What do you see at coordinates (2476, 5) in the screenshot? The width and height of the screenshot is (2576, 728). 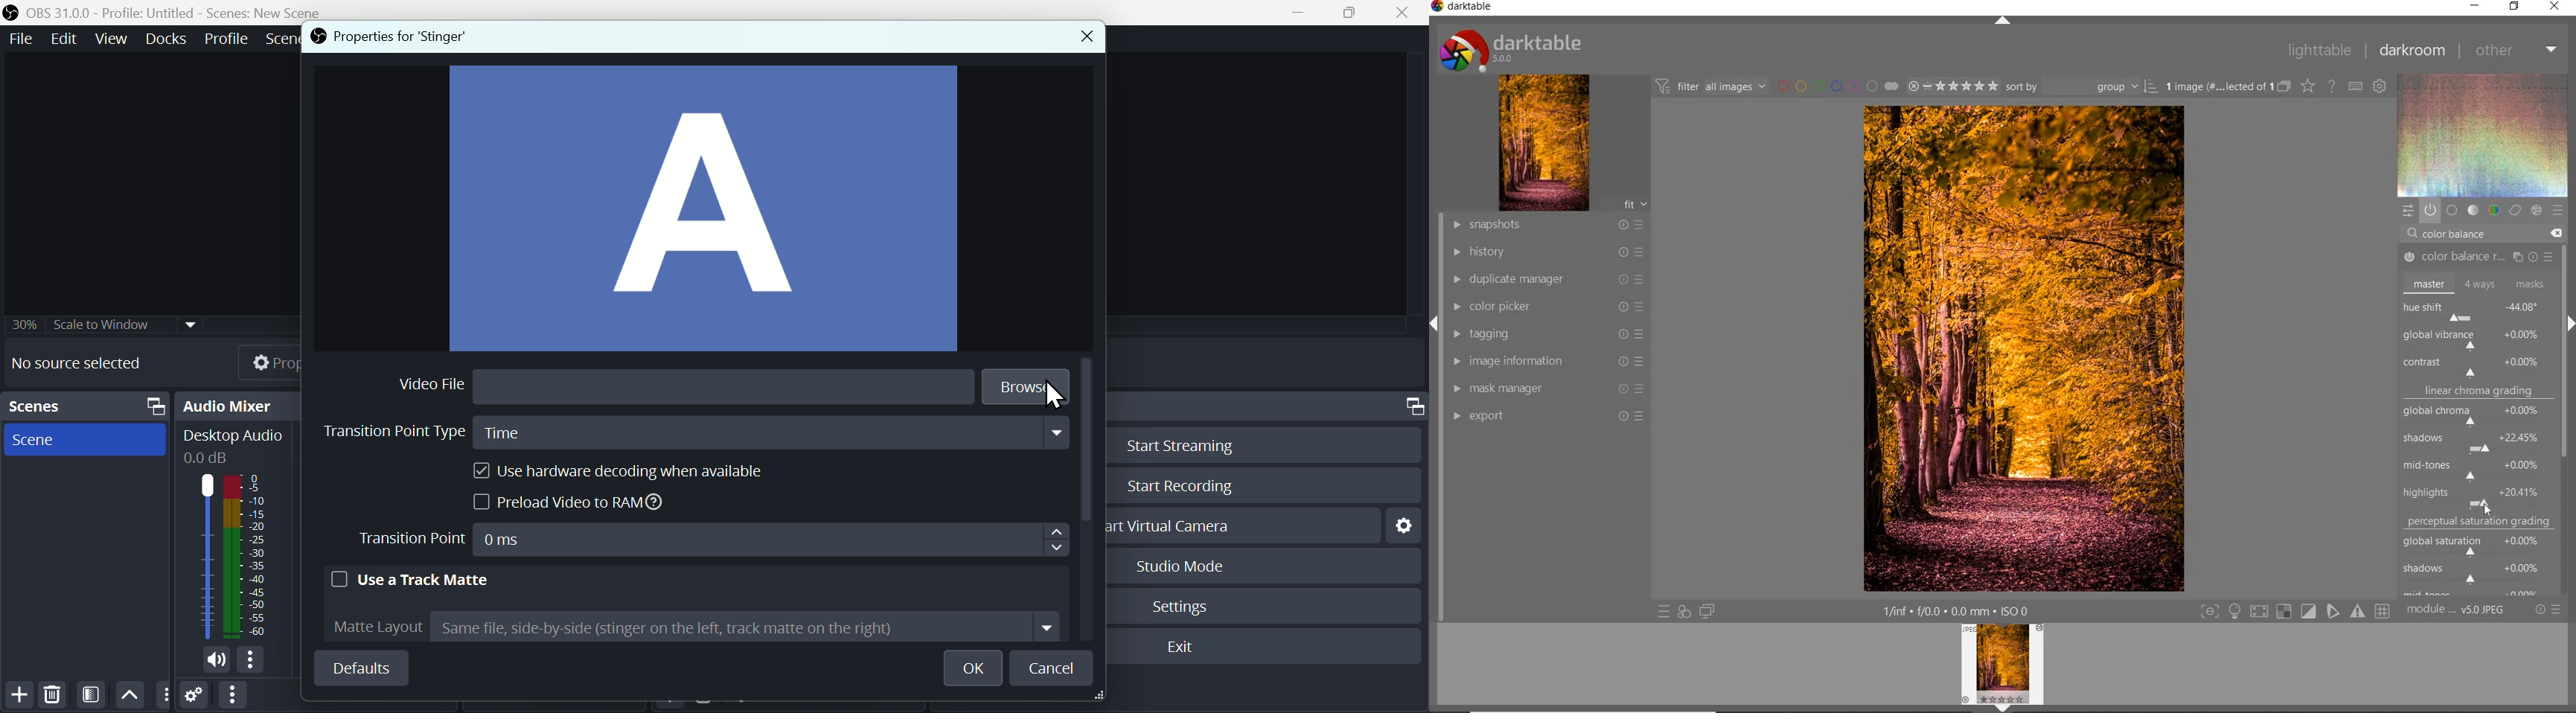 I see `minimize` at bounding box center [2476, 5].